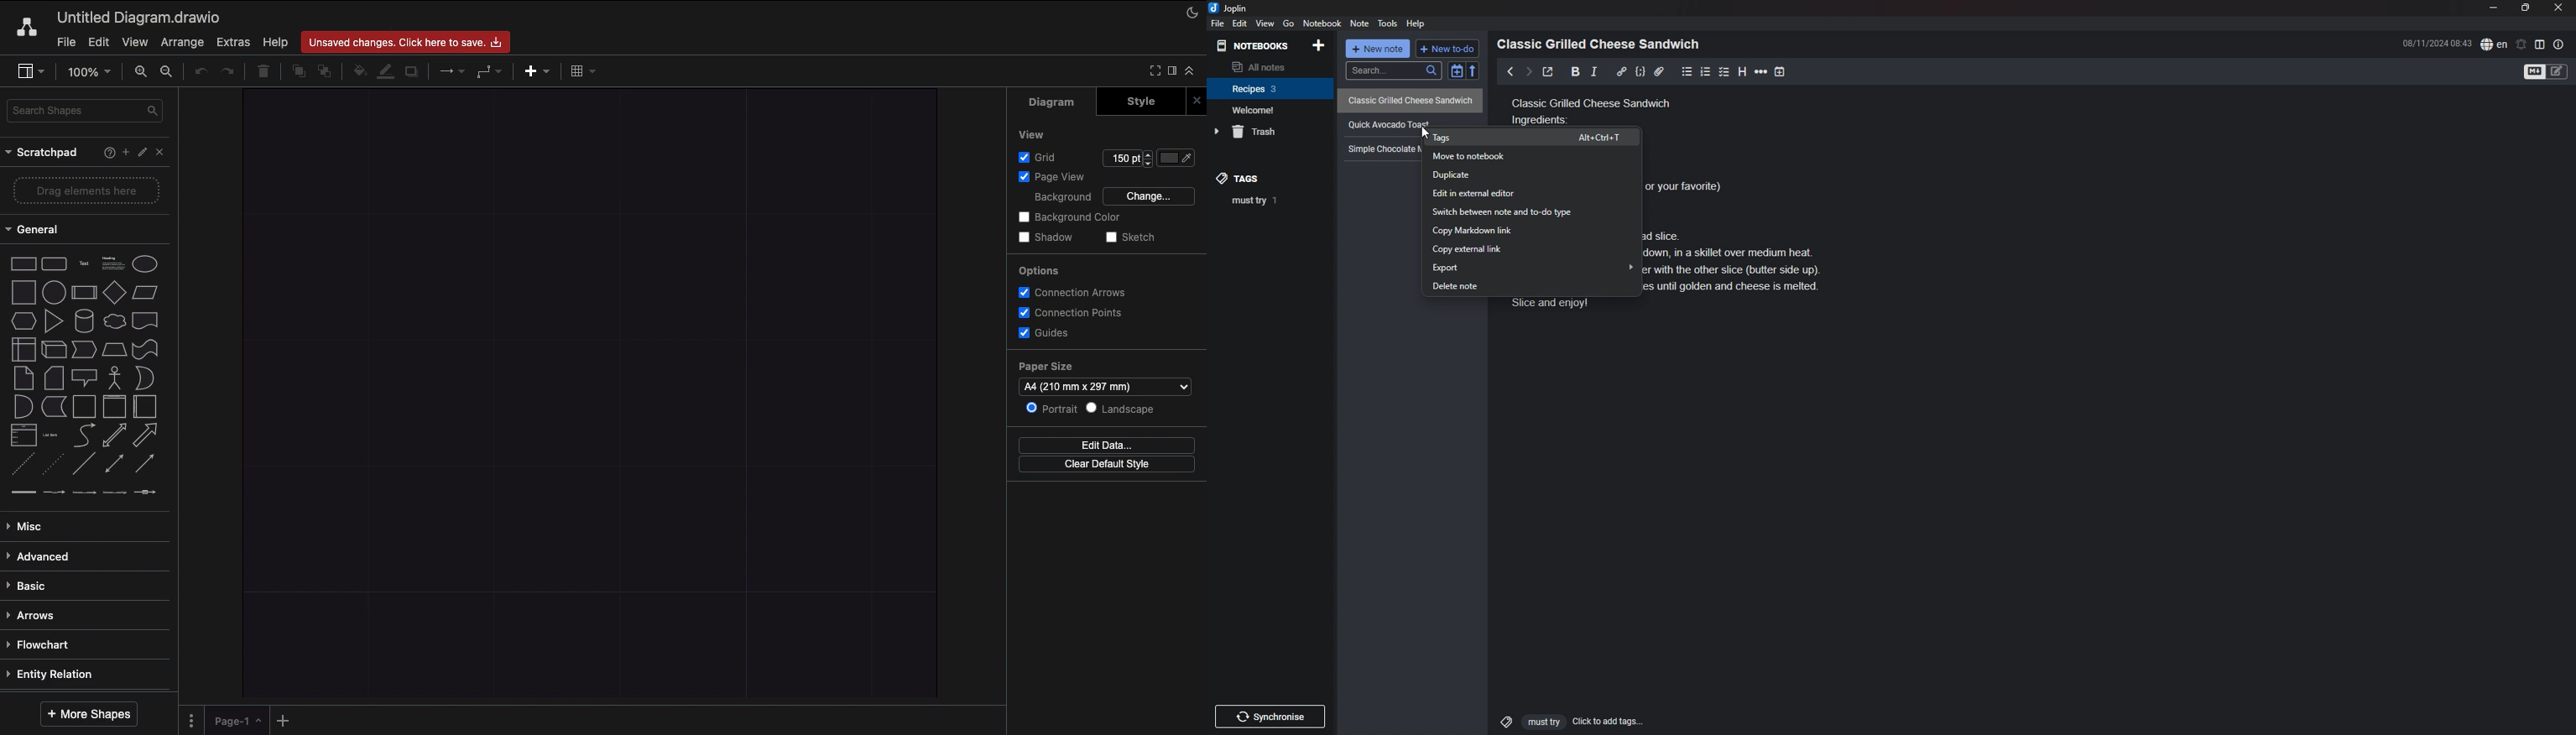 This screenshot has height=756, width=2576. Describe the element at coordinates (1511, 71) in the screenshot. I see `previous` at that location.